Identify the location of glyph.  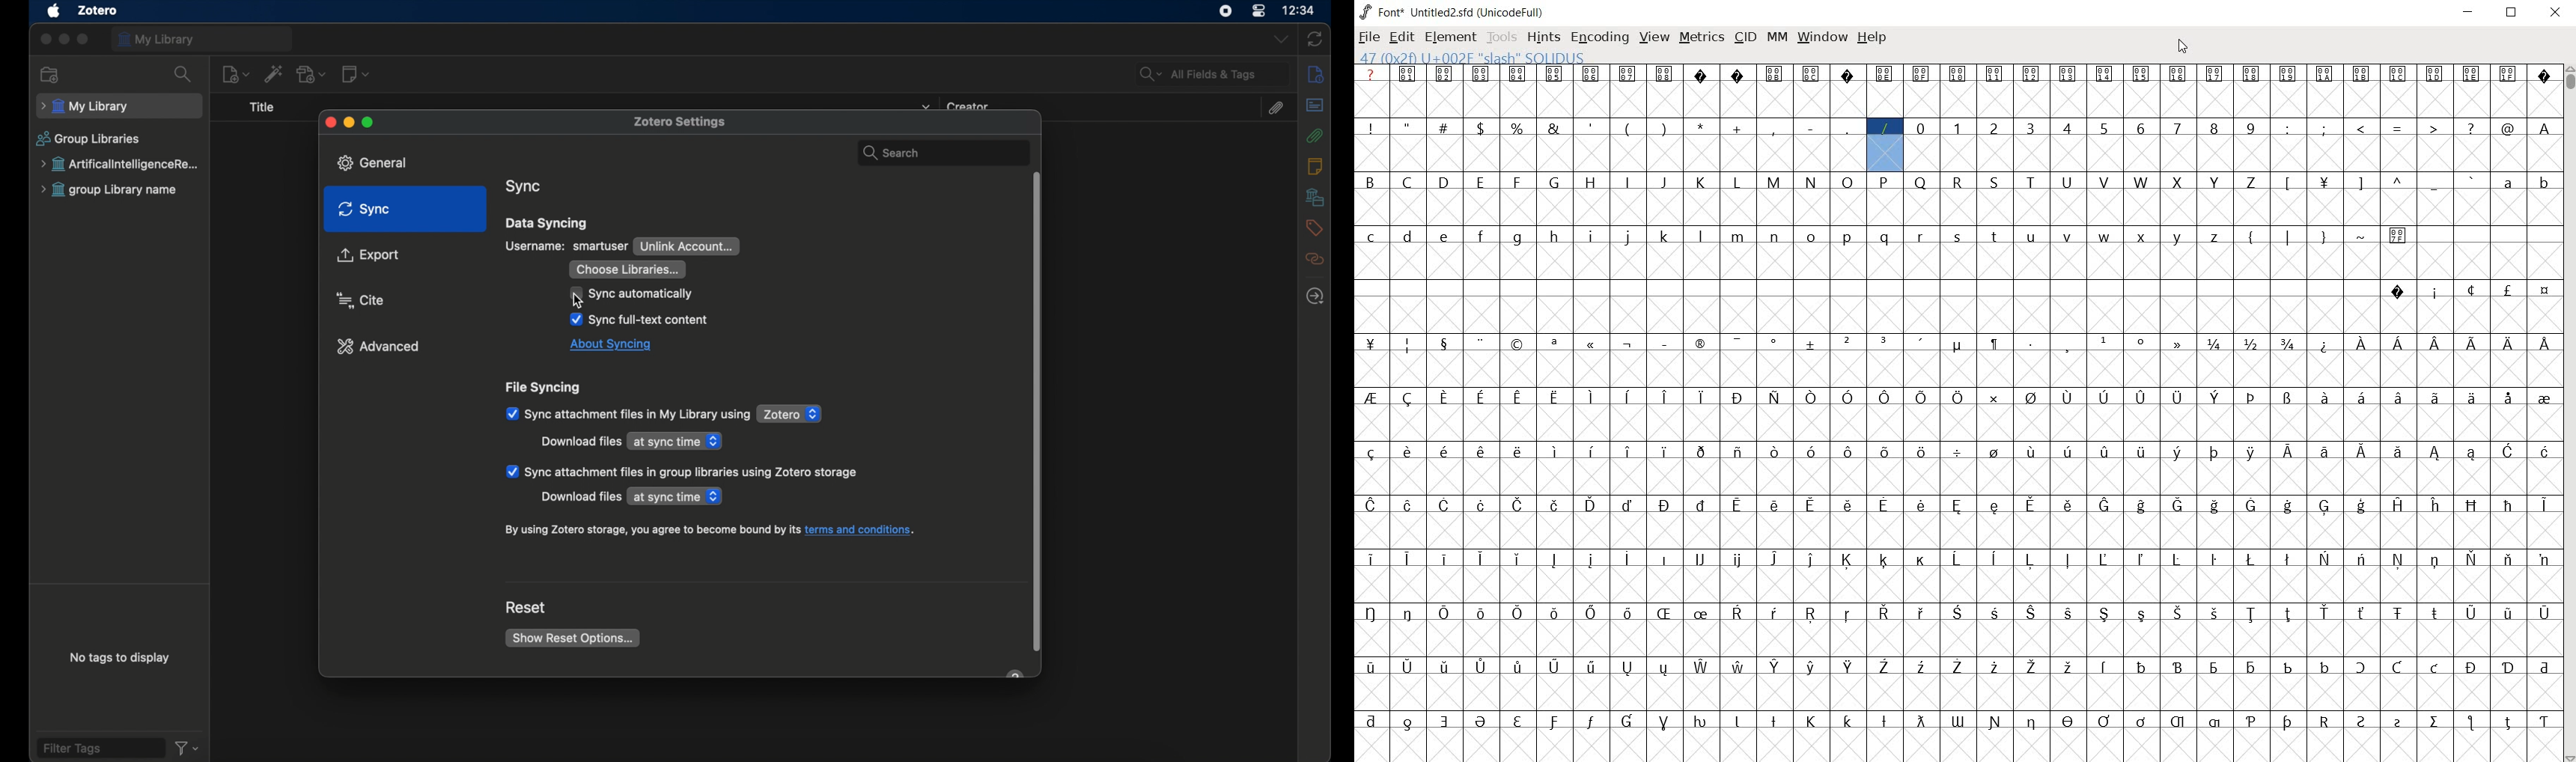
(2473, 558).